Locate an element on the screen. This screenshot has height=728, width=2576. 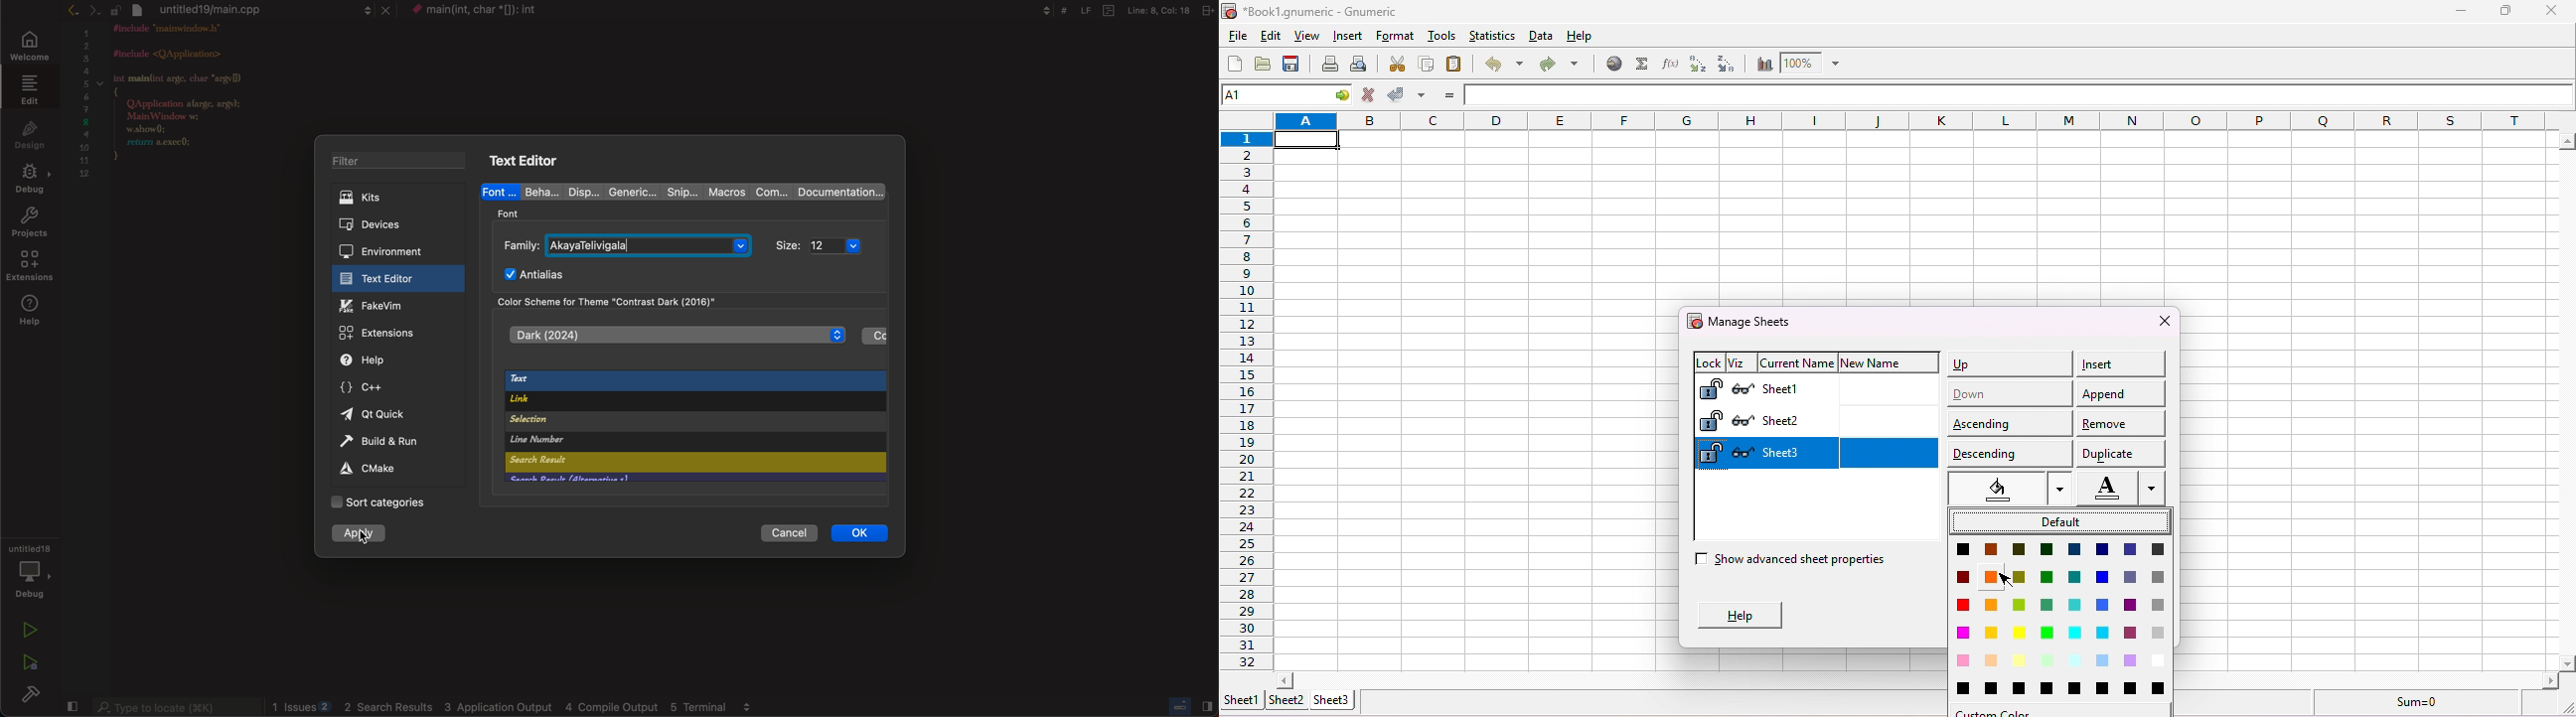
macros is located at coordinates (727, 191).